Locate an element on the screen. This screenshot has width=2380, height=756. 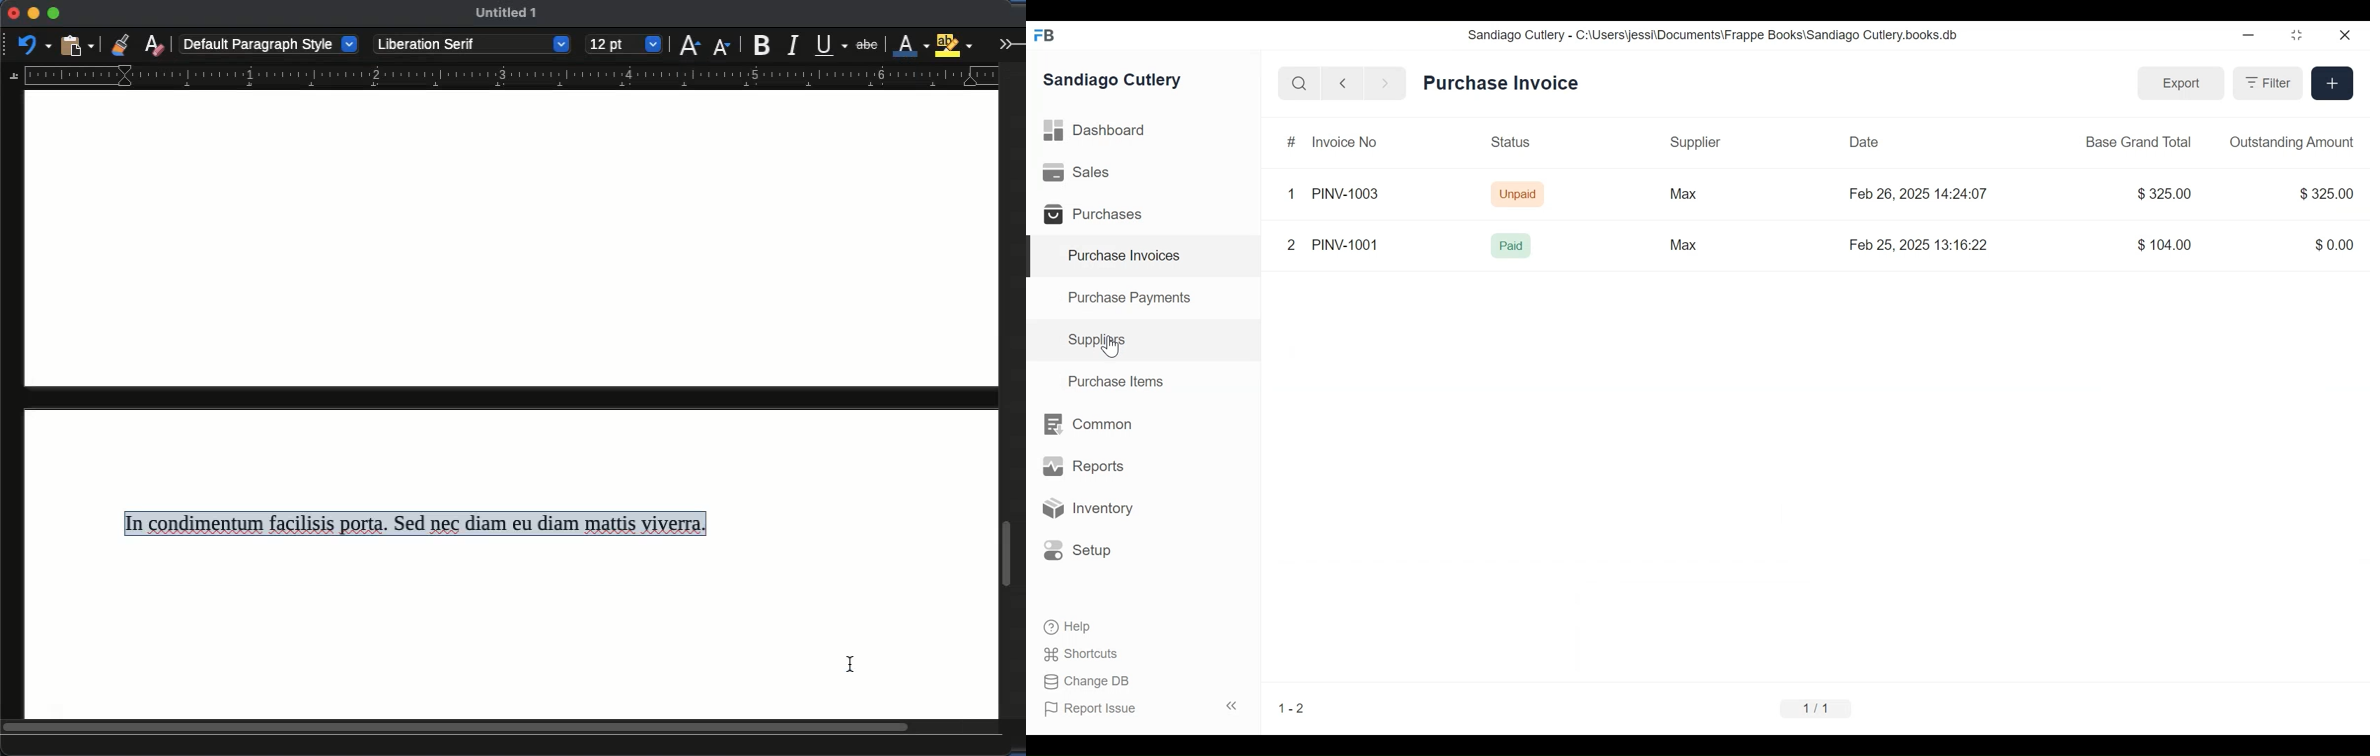
 Max is located at coordinates (1689, 194).